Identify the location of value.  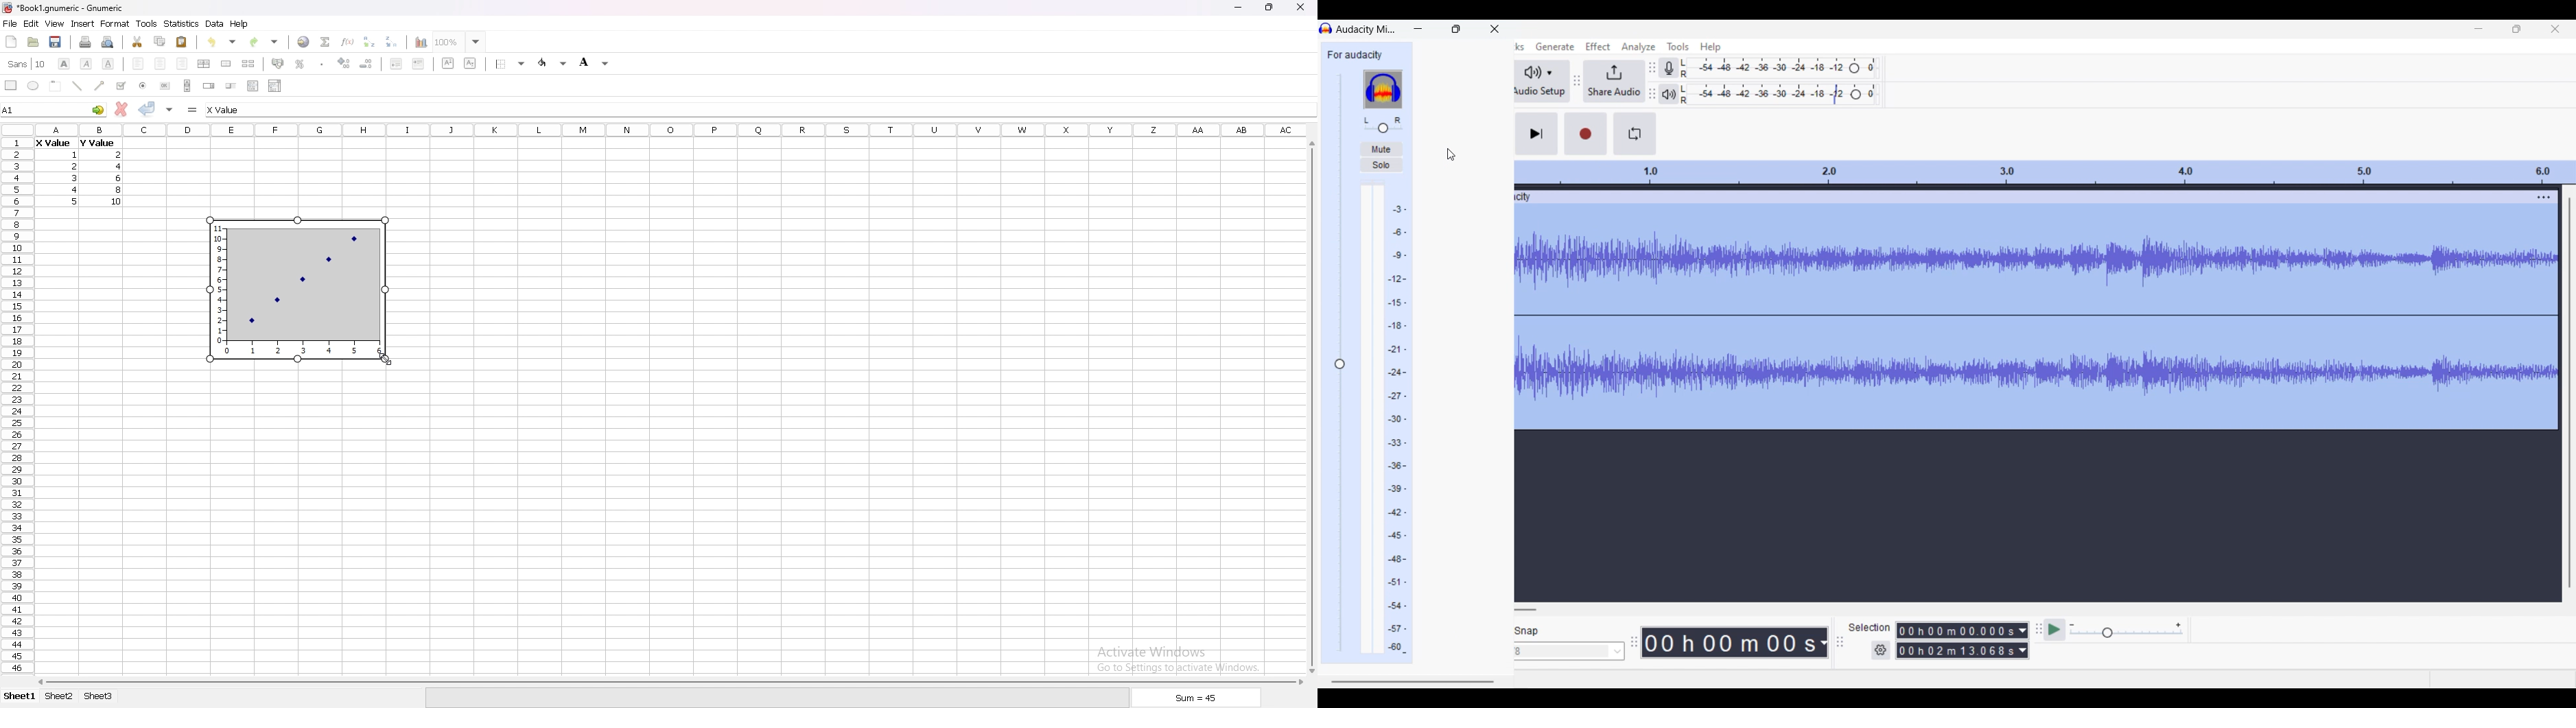
(119, 154).